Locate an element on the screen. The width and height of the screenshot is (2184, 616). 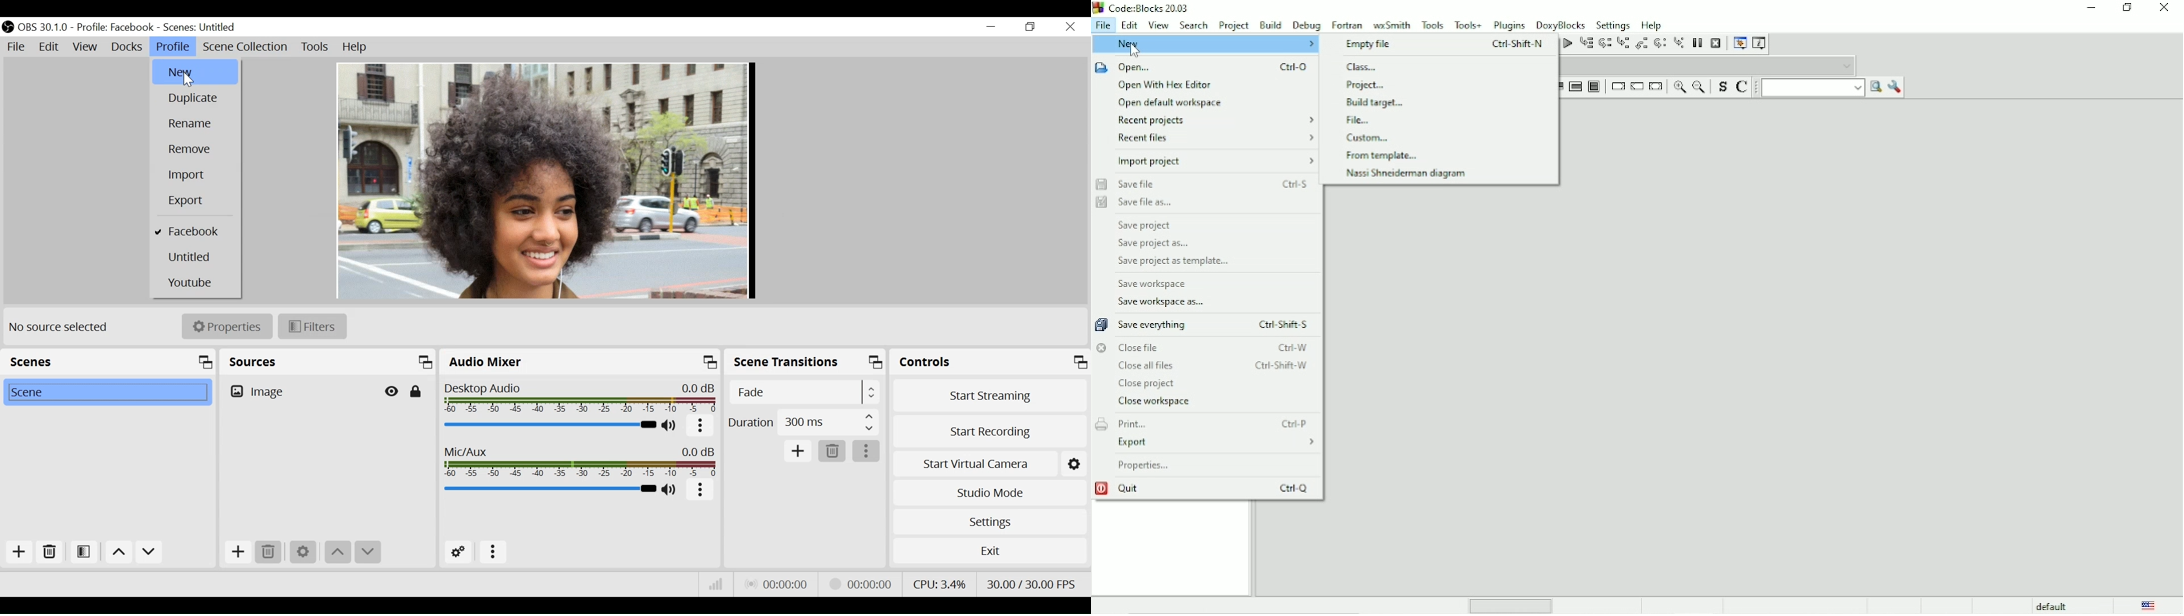
Move down is located at coordinates (368, 552).